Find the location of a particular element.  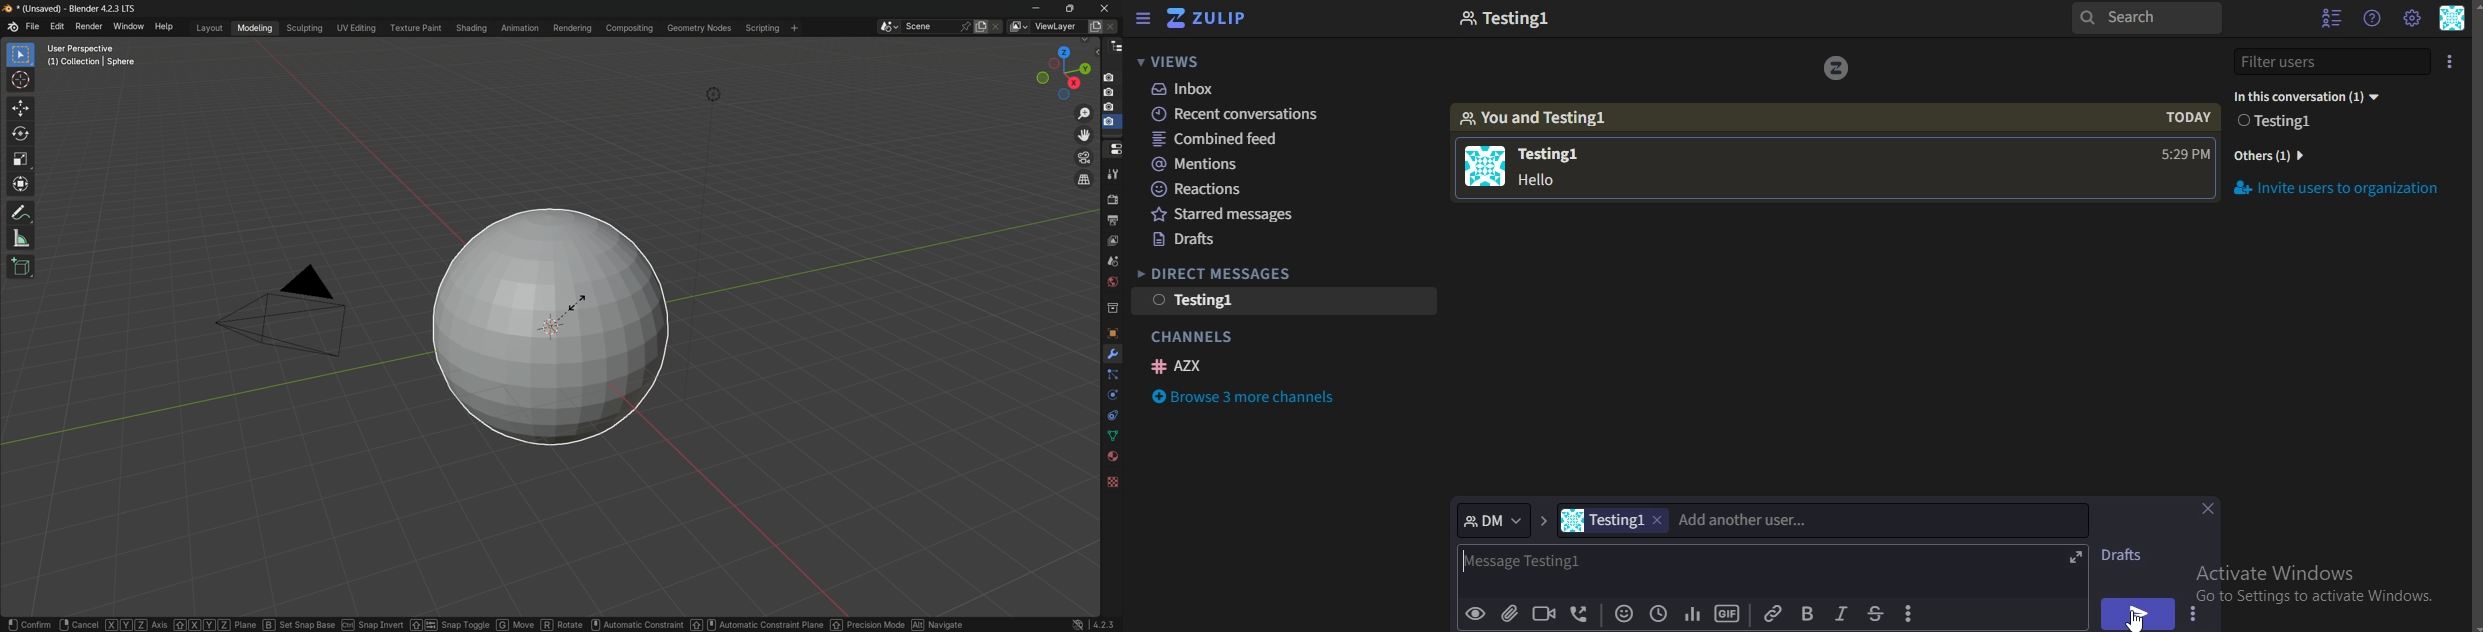

user perspective (1) collection | sphere is located at coordinates (94, 54).